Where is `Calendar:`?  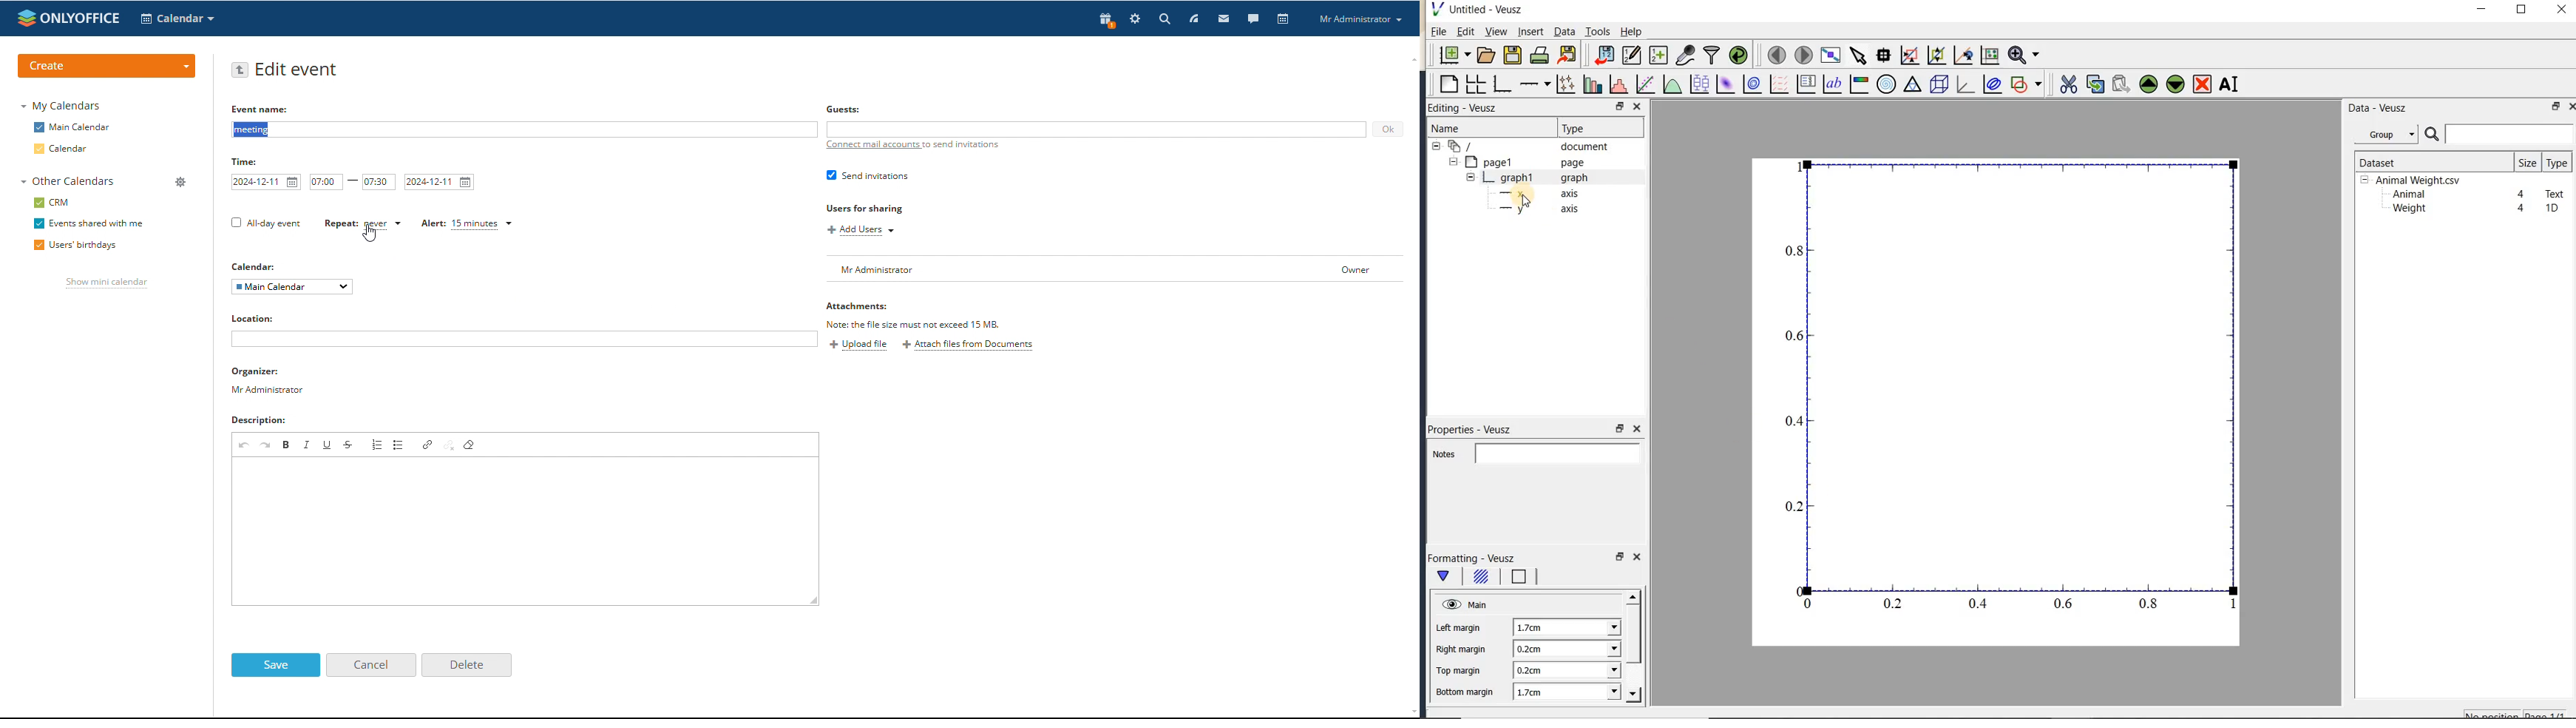 Calendar: is located at coordinates (257, 266).